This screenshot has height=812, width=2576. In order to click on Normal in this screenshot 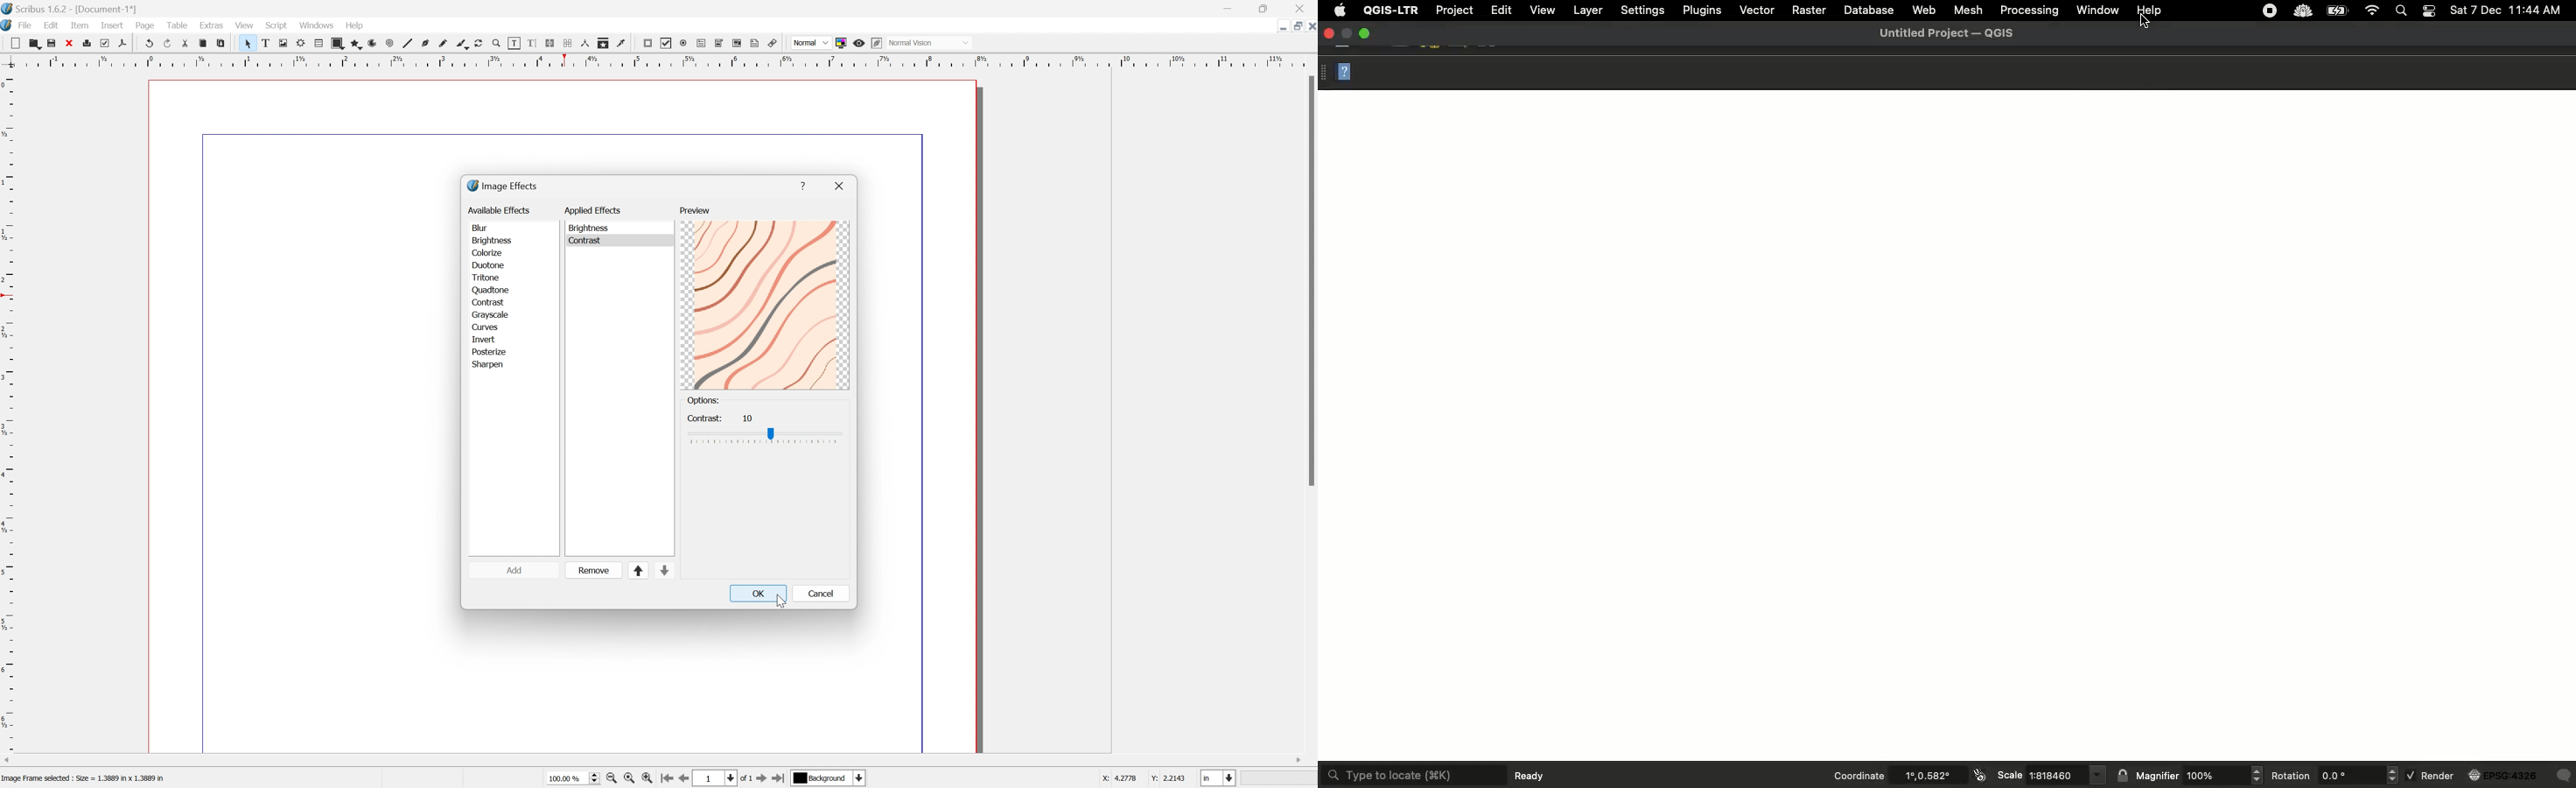, I will do `click(810, 43)`.